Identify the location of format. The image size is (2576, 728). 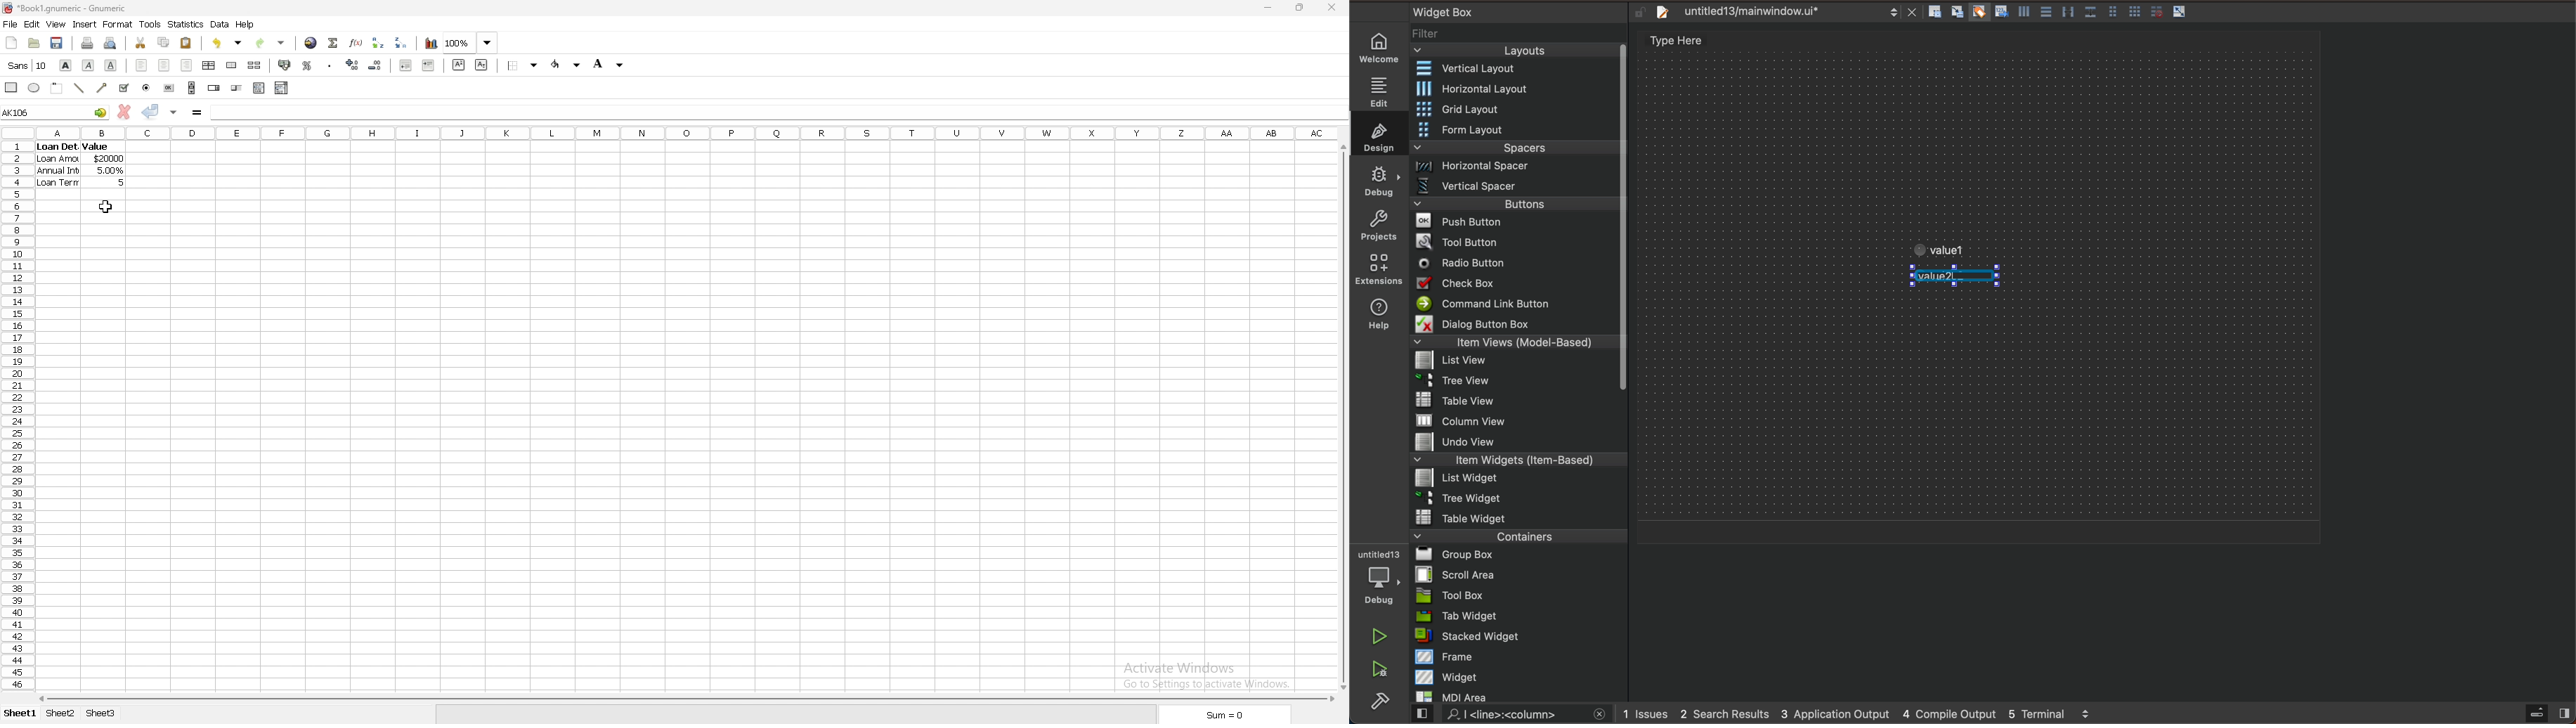
(119, 24).